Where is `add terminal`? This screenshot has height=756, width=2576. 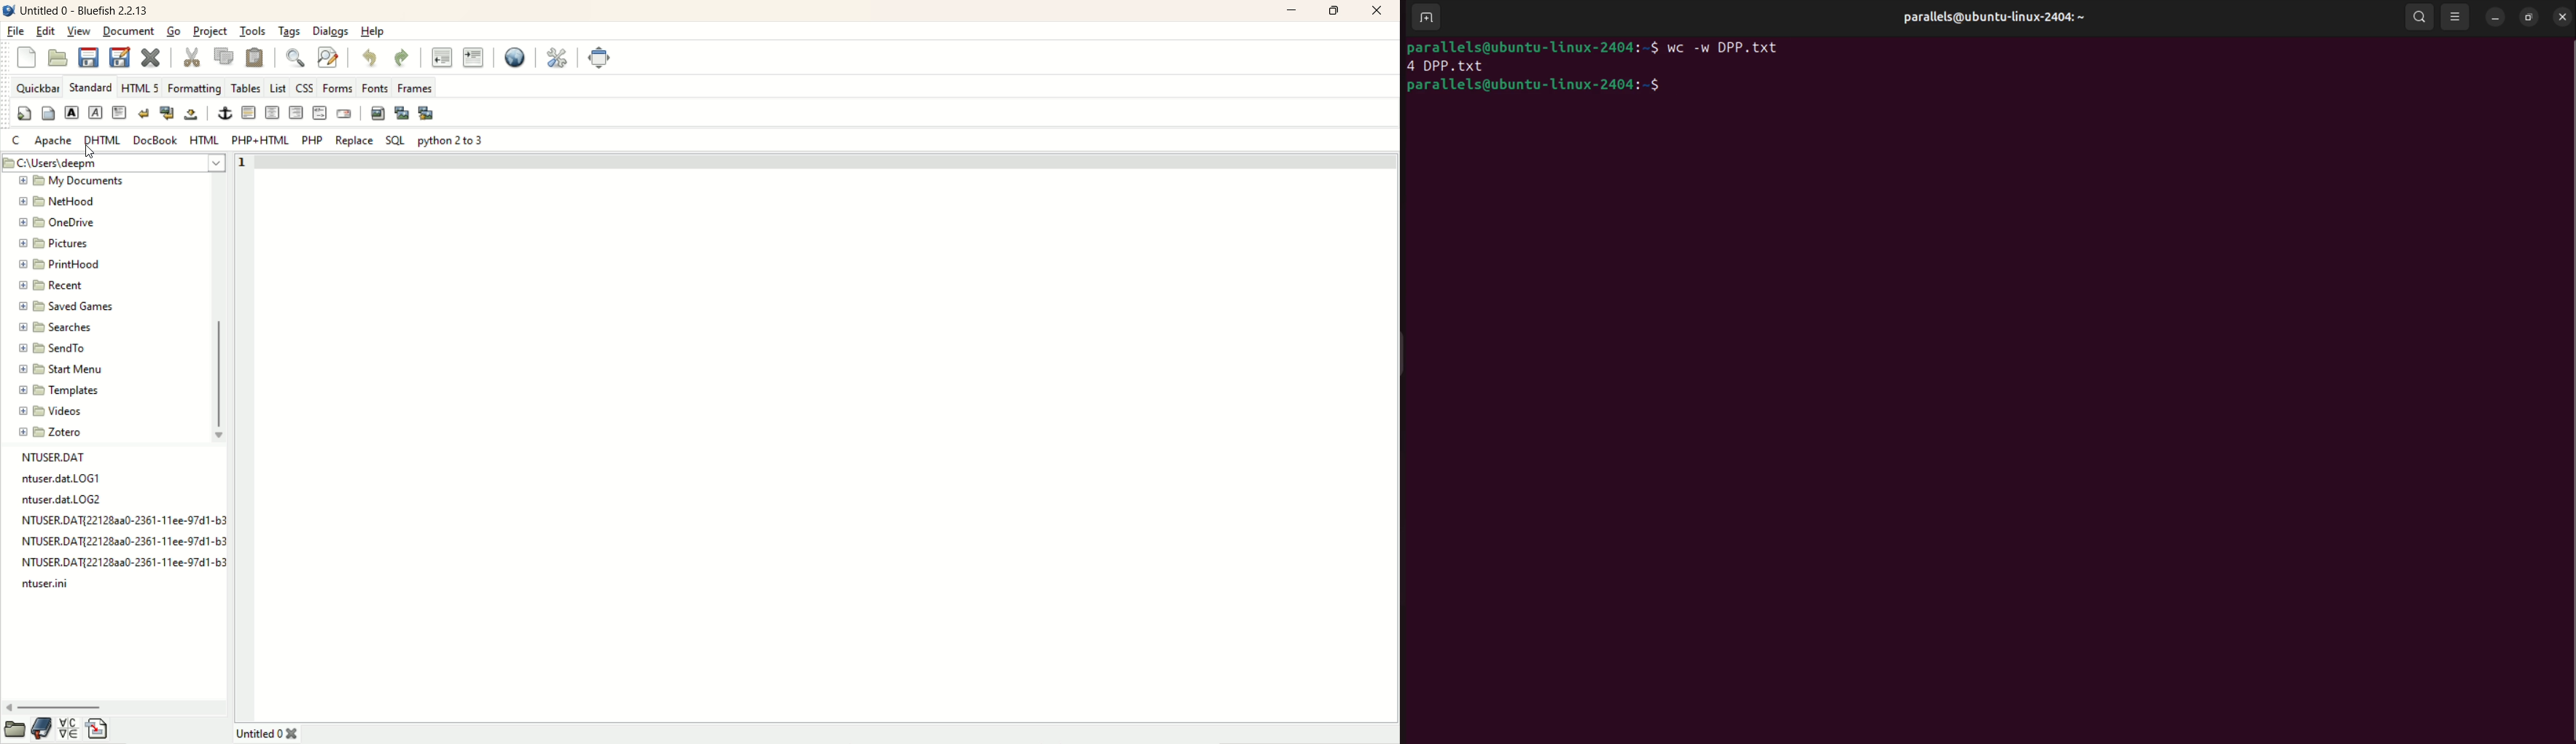 add terminal is located at coordinates (1424, 18).